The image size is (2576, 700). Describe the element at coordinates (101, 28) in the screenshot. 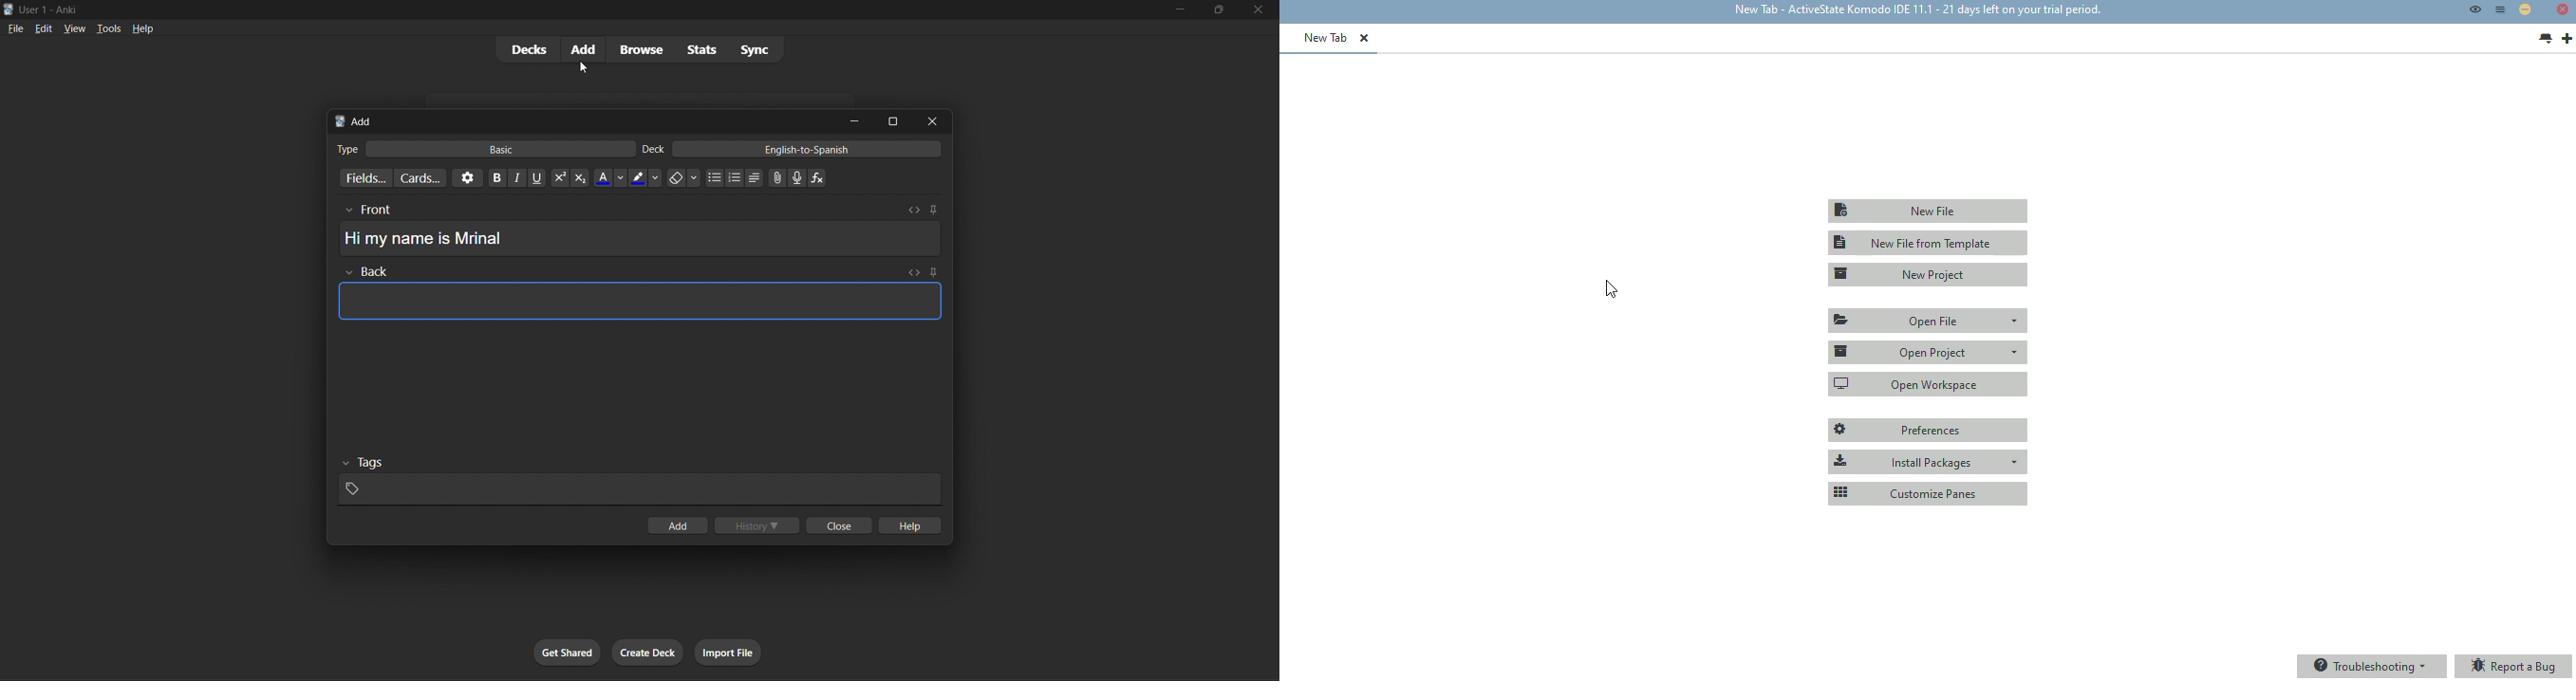

I see `tools` at that location.